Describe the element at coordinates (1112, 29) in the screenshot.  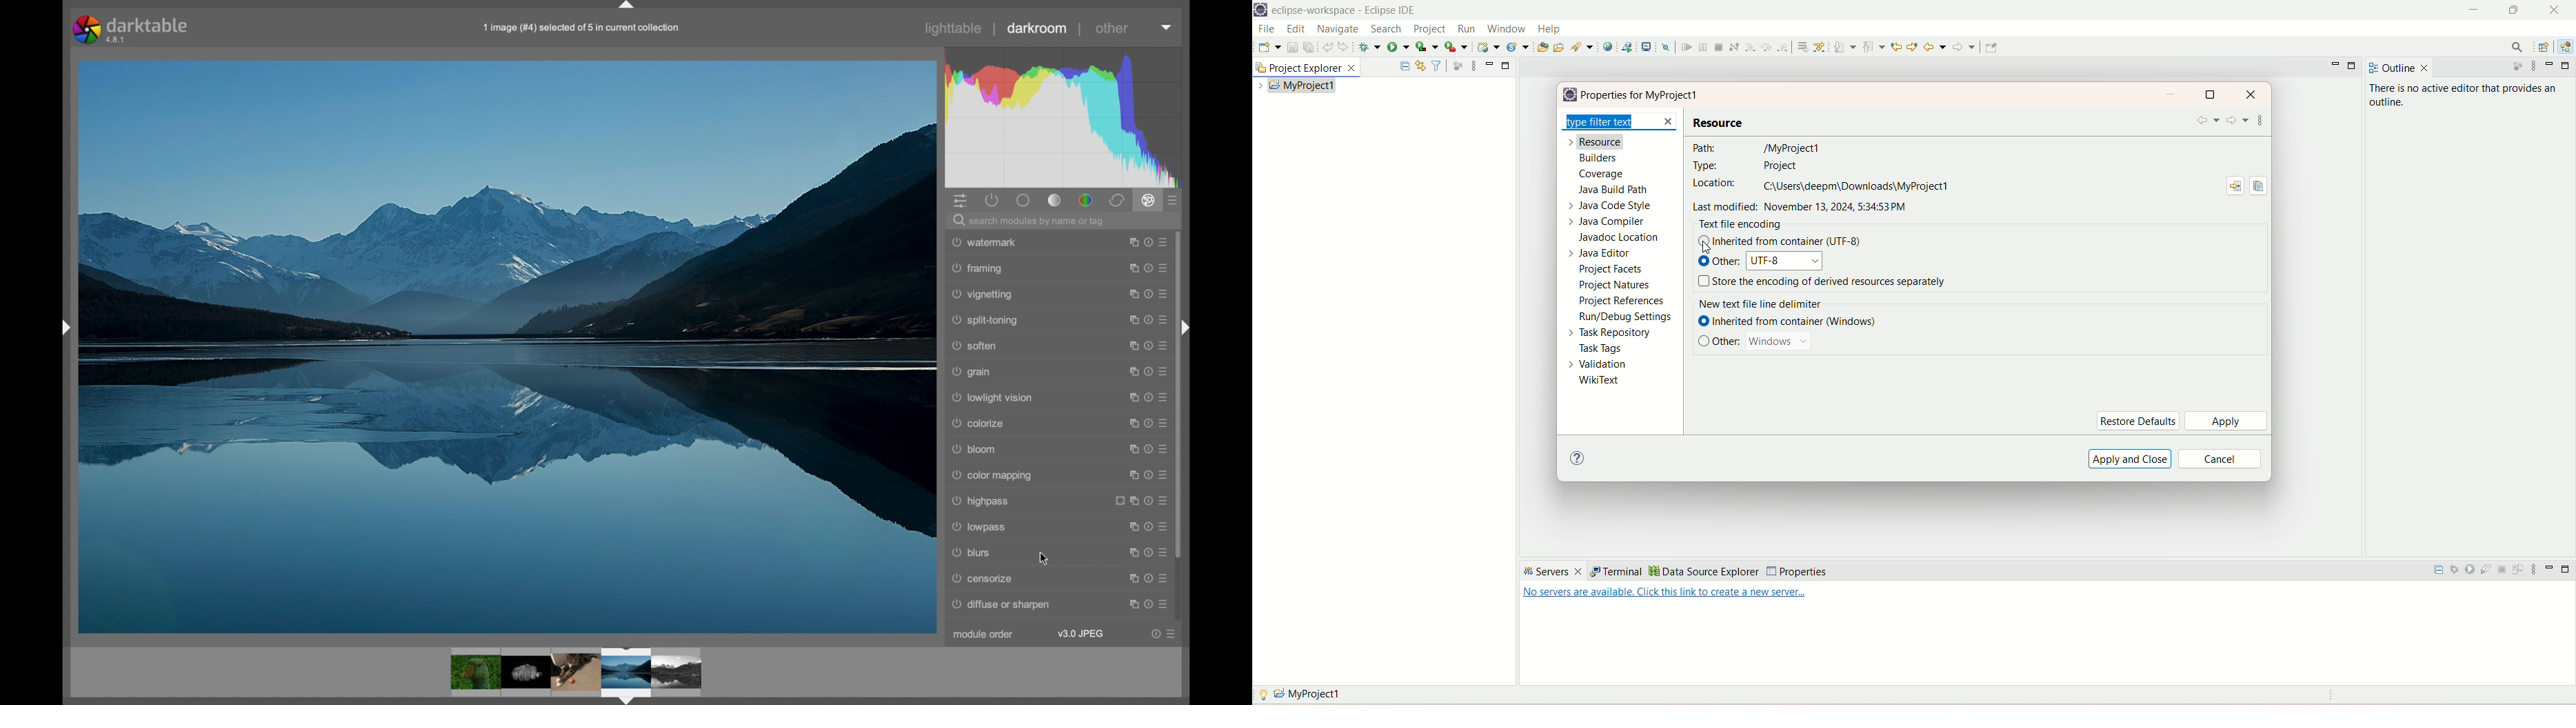
I see `other` at that location.